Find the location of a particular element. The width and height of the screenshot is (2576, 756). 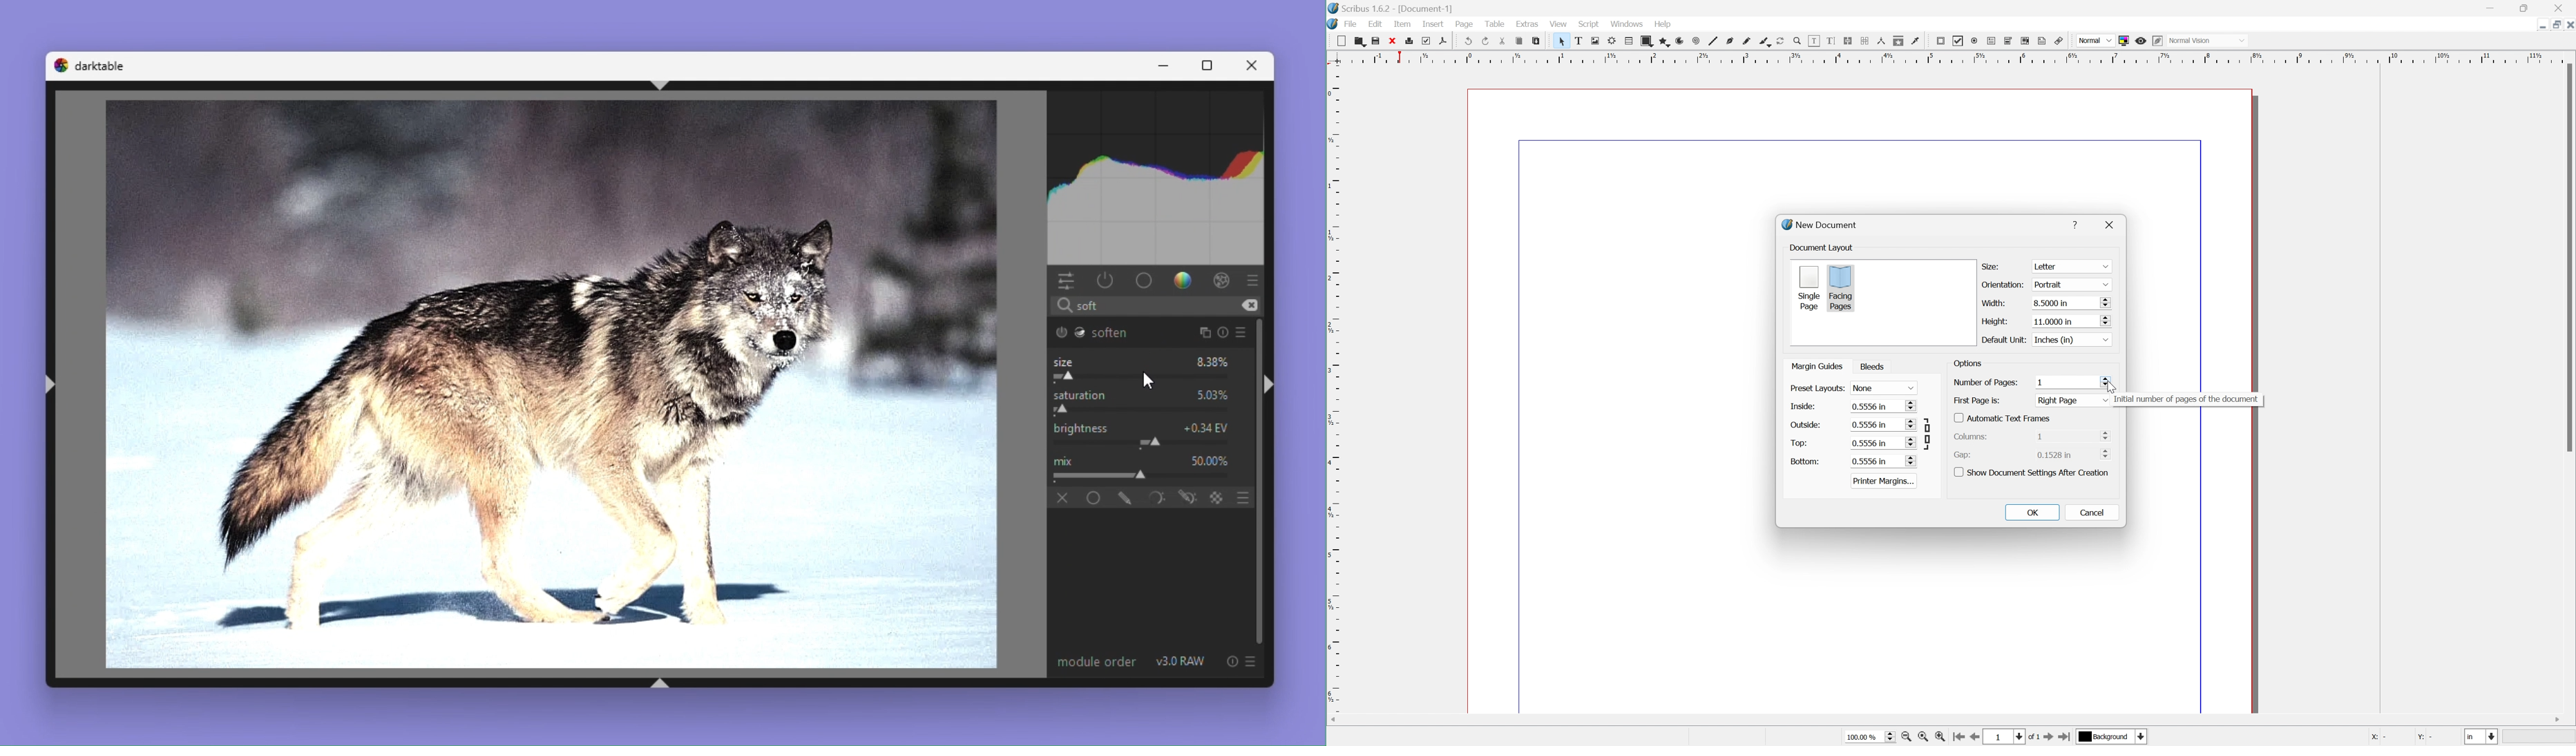

Page is located at coordinates (1465, 26).